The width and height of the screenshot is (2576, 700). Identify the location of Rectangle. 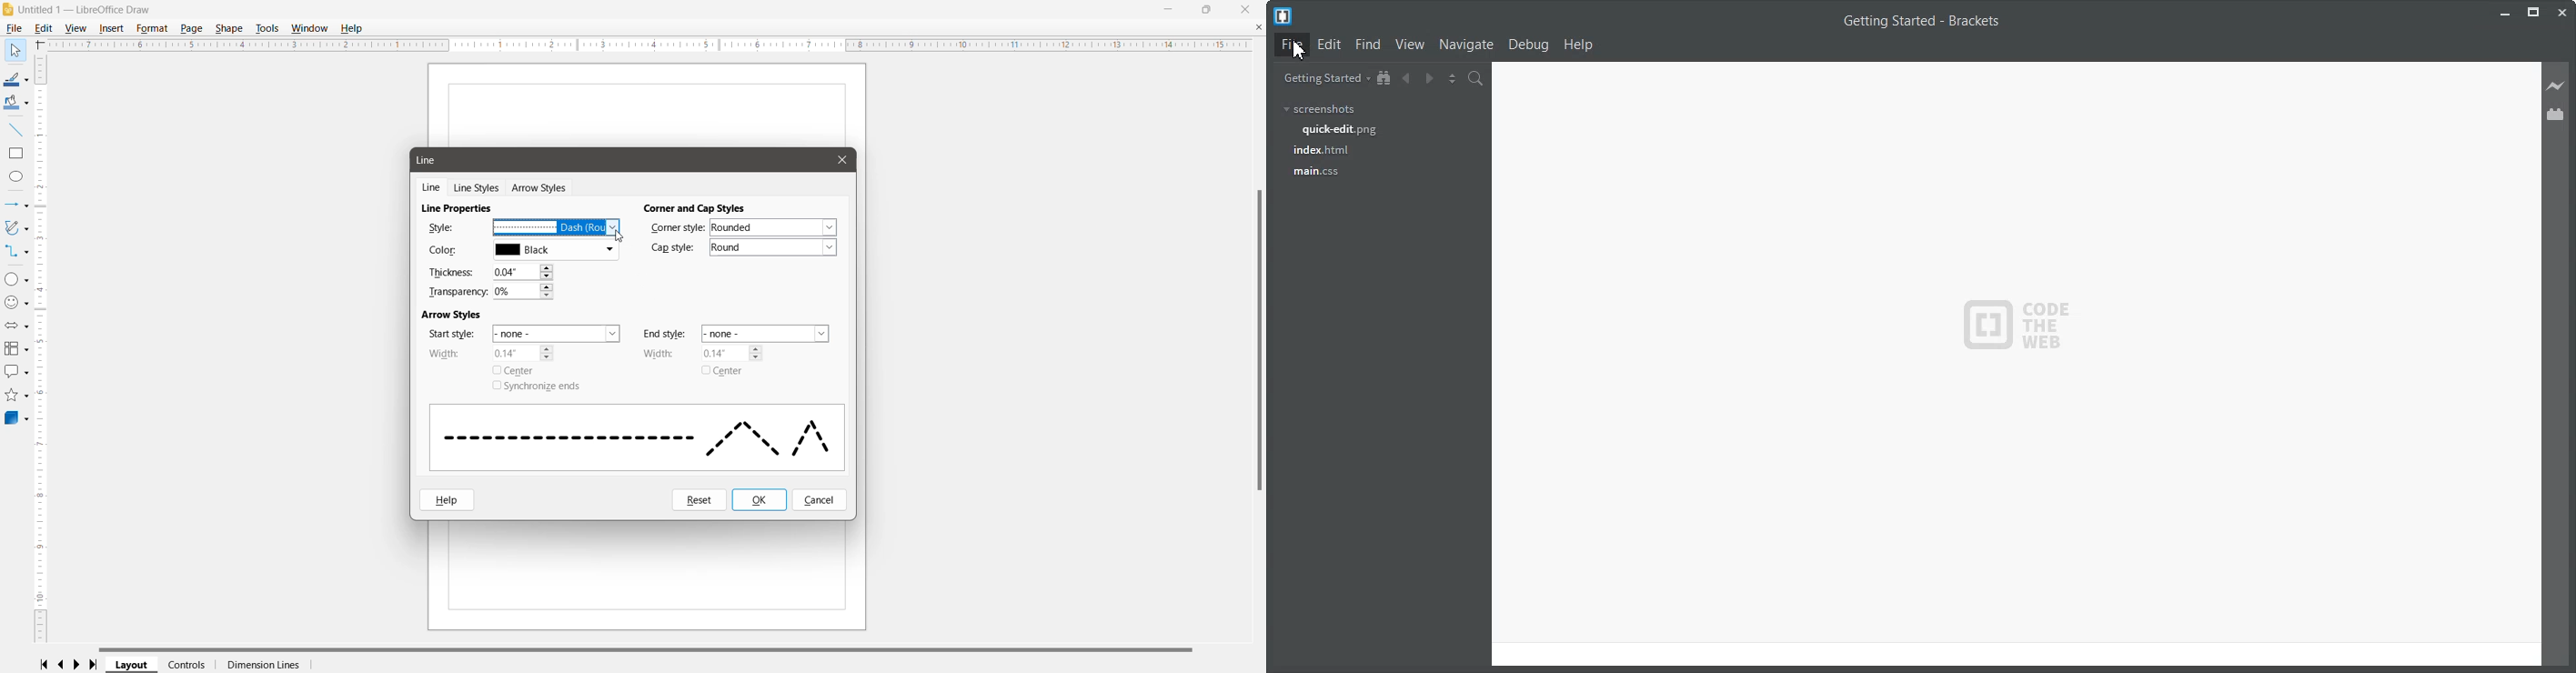
(16, 154).